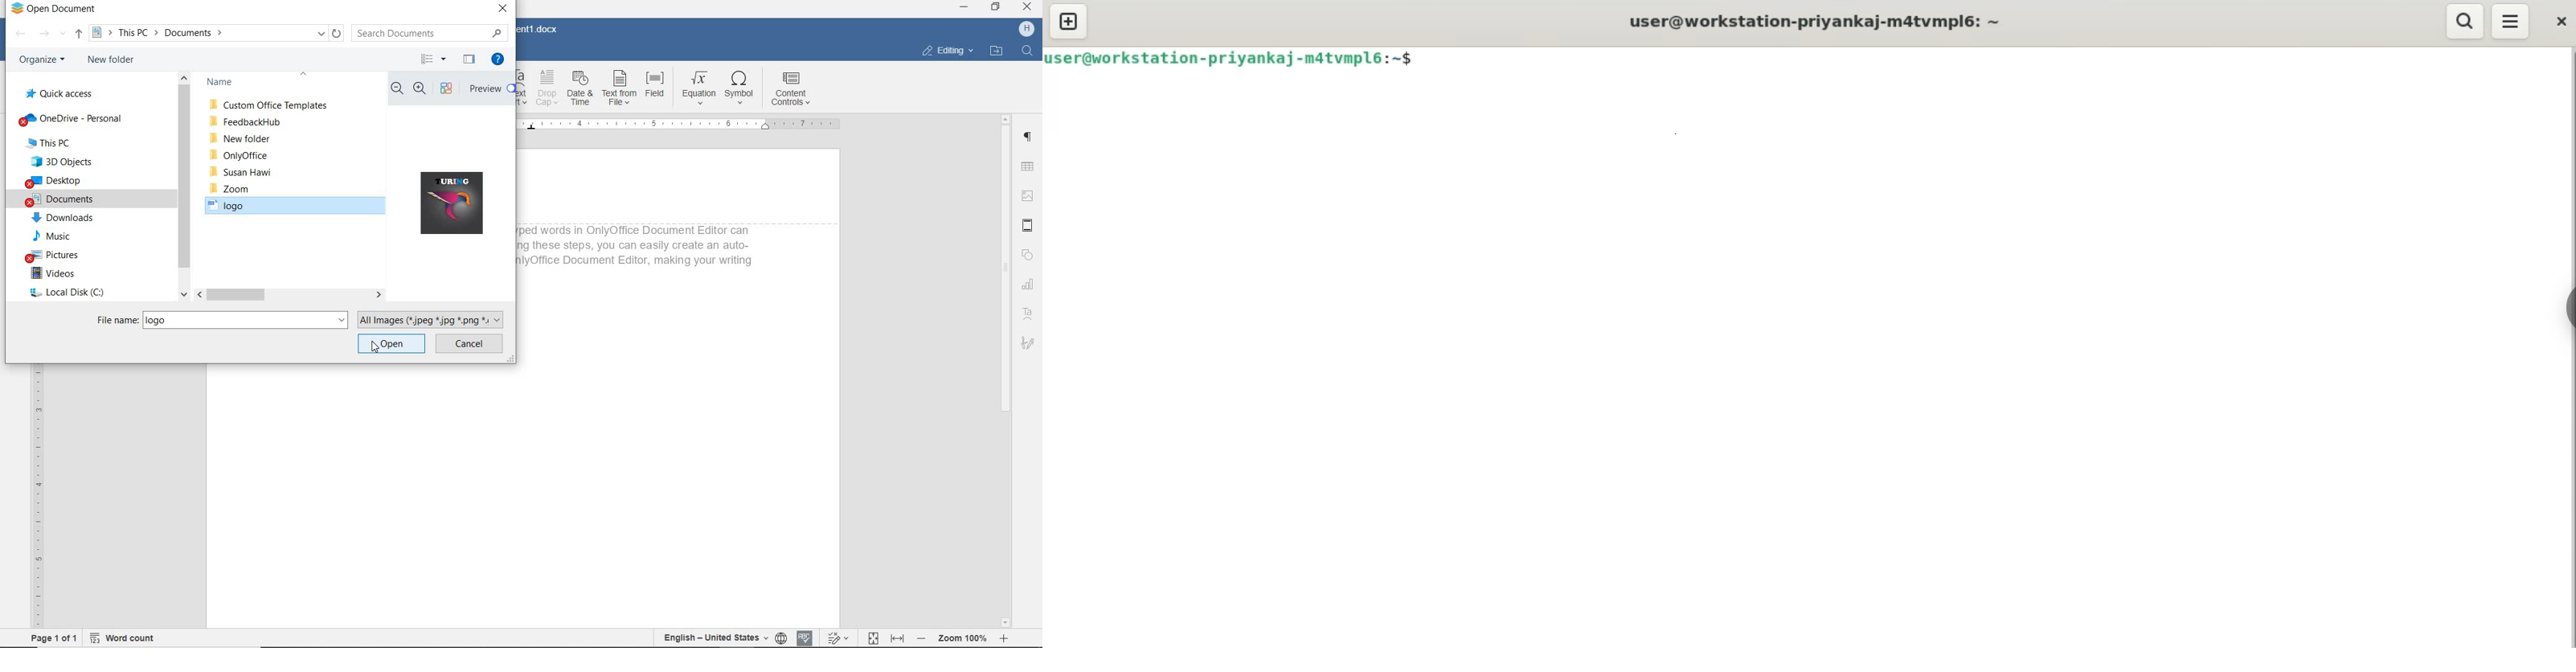  What do you see at coordinates (688, 127) in the screenshot?
I see `RULER` at bounding box center [688, 127].